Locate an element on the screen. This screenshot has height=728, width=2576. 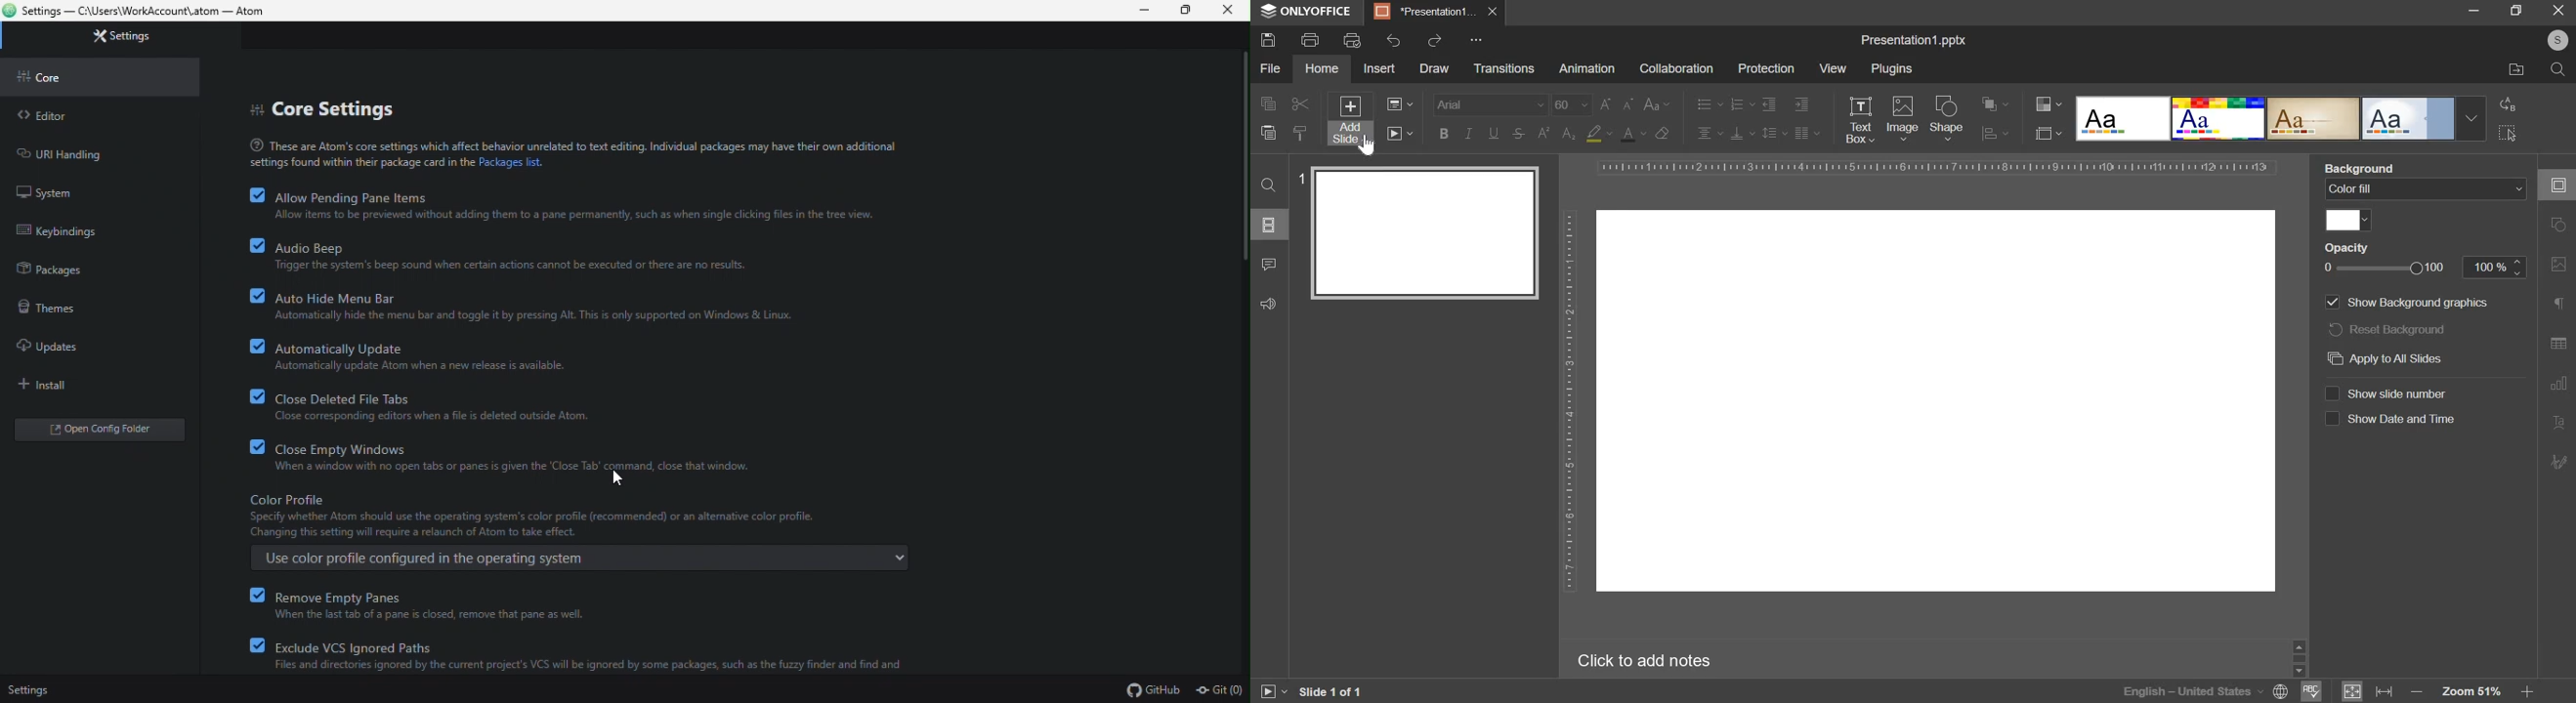
set document language is located at coordinates (2282, 691).